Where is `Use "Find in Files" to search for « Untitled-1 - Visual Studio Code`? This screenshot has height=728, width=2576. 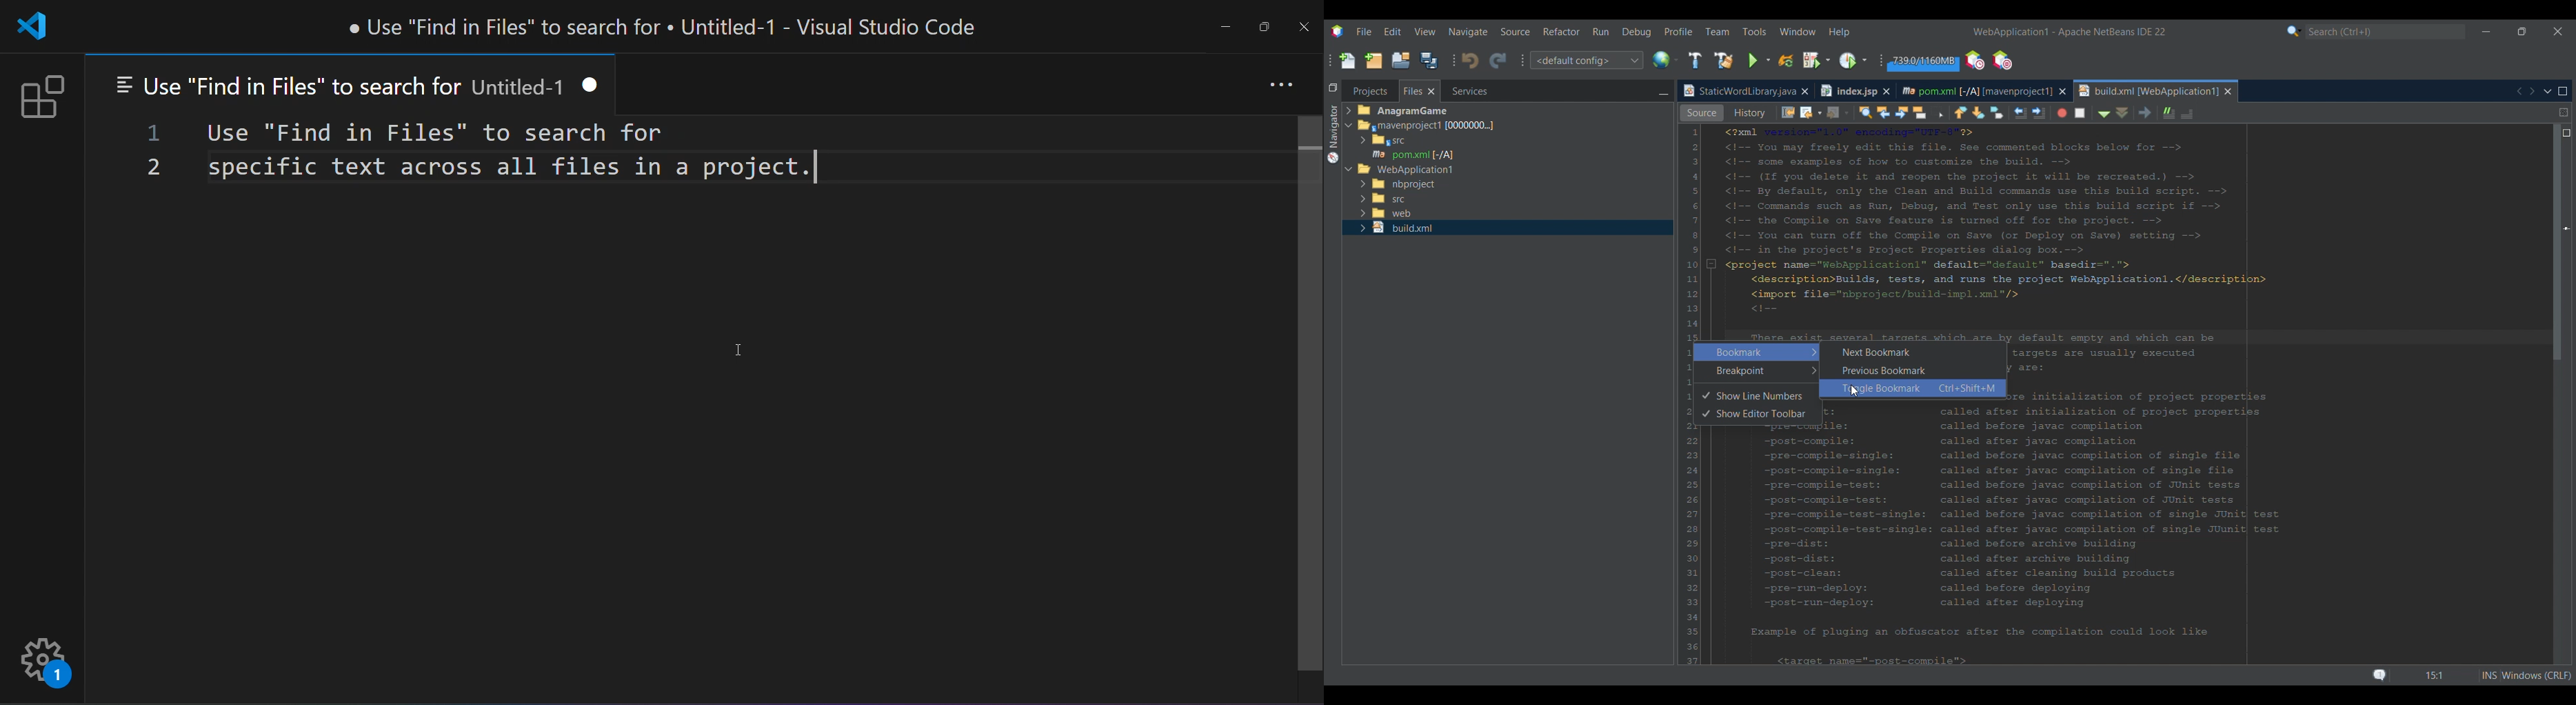
Use "Find in Files" to search for « Untitled-1 - Visual Studio Code is located at coordinates (665, 25).